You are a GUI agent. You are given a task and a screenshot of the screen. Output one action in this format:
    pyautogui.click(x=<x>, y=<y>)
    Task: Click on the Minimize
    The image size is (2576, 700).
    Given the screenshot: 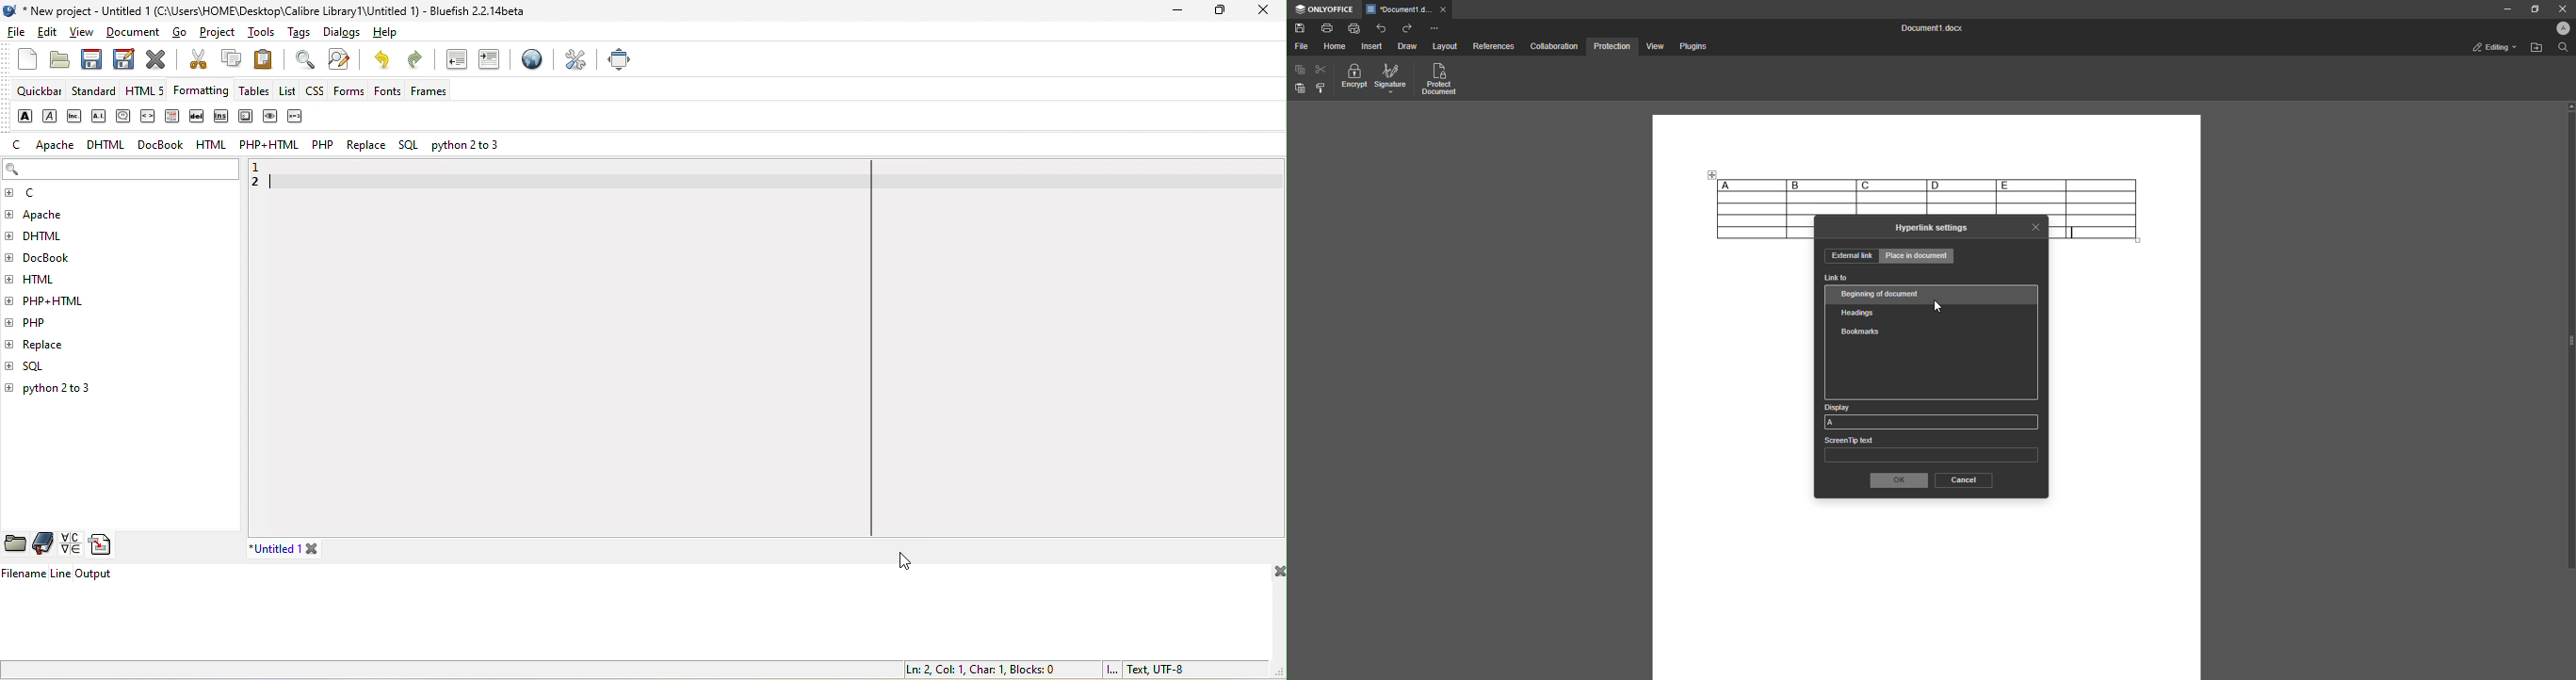 What is the action you would take?
    pyautogui.click(x=2504, y=9)
    